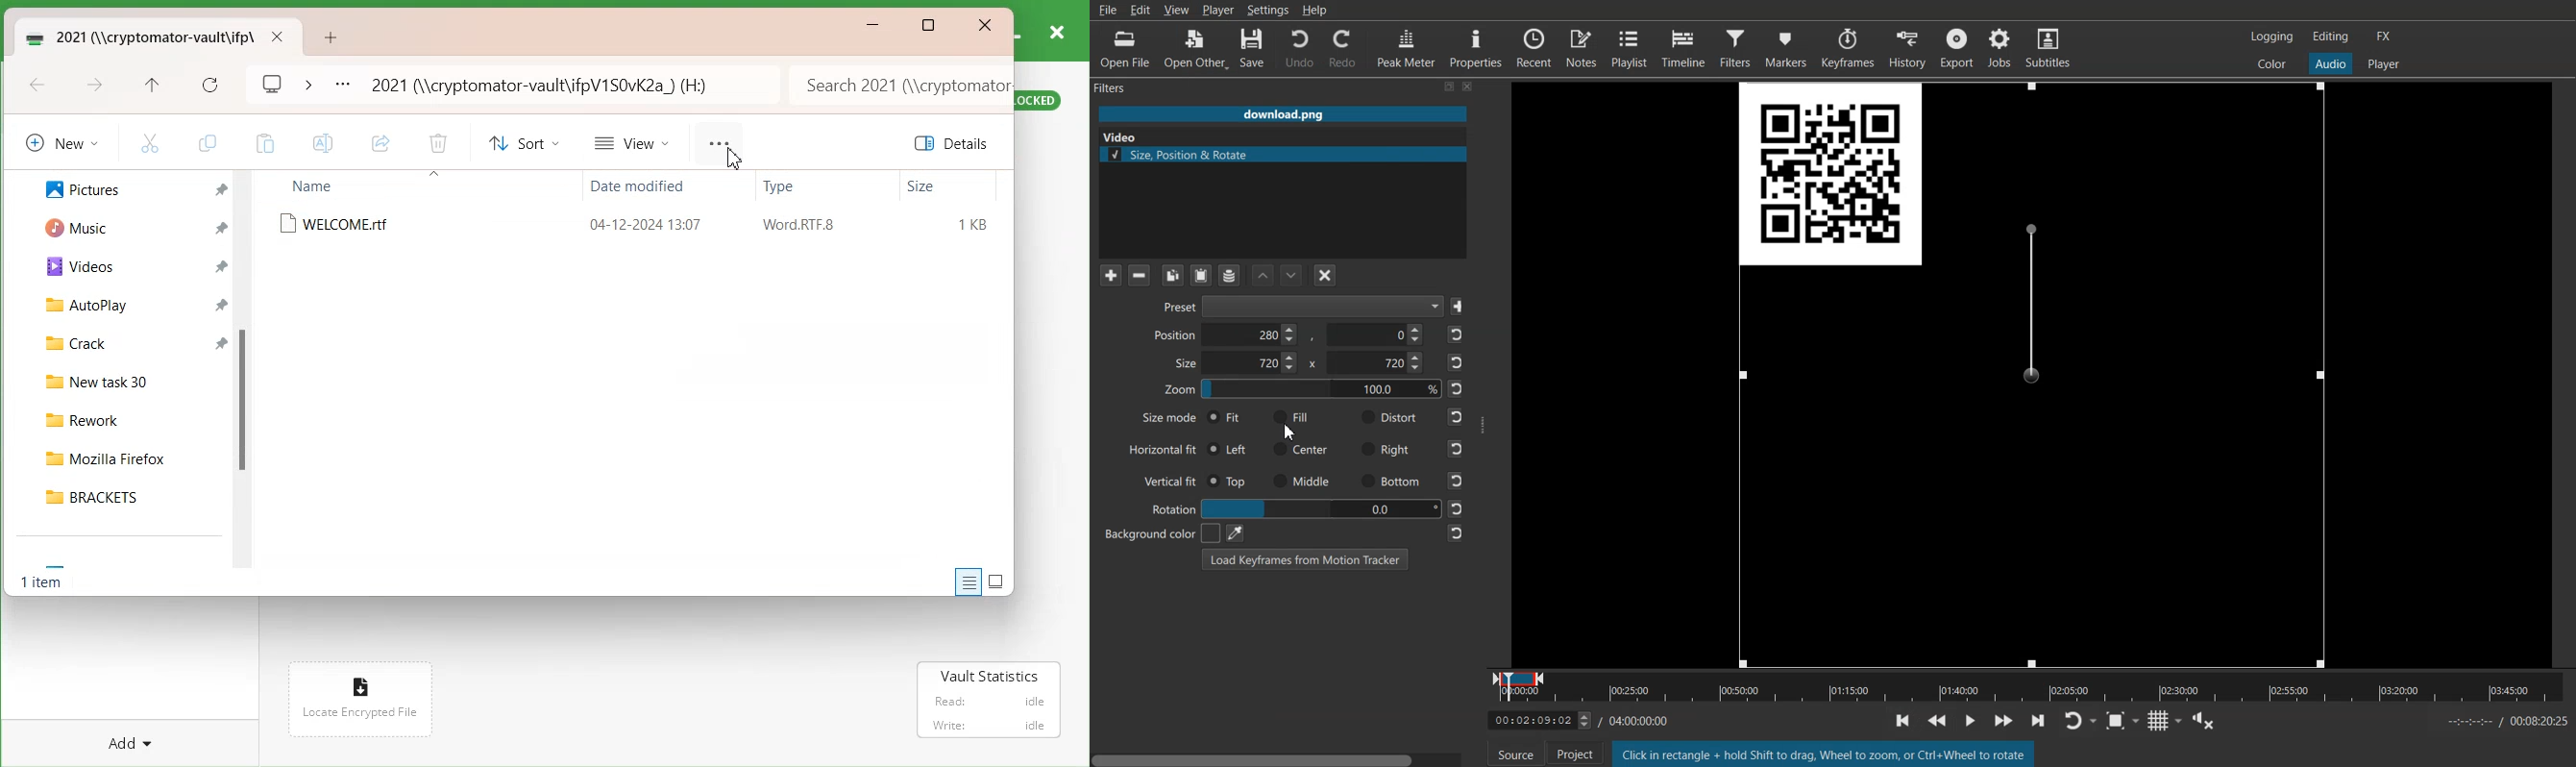 The height and width of the screenshot is (784, 2576). Describe the element at coordinates (1685, 47) in the screenshot. I see `Timeline` at that location.